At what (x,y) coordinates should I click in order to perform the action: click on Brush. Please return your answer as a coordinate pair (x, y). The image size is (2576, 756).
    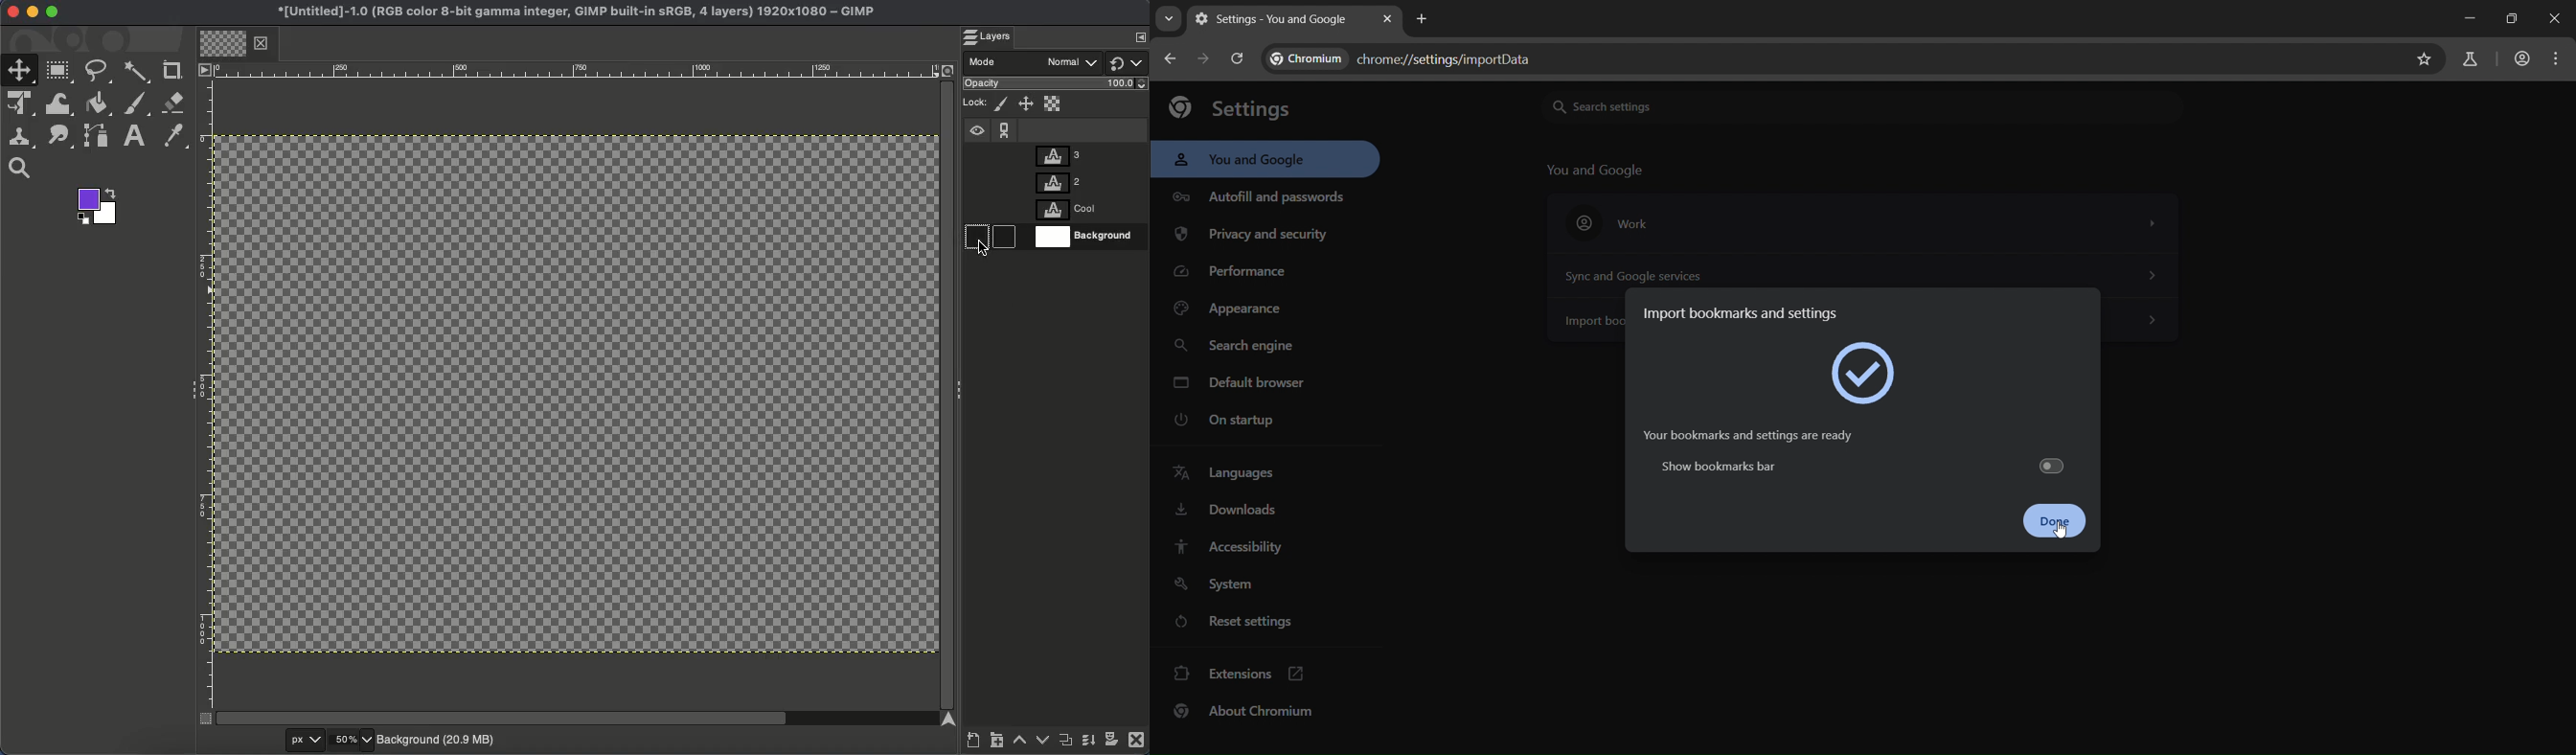
    Looking at the image, I should click on (137, 104).